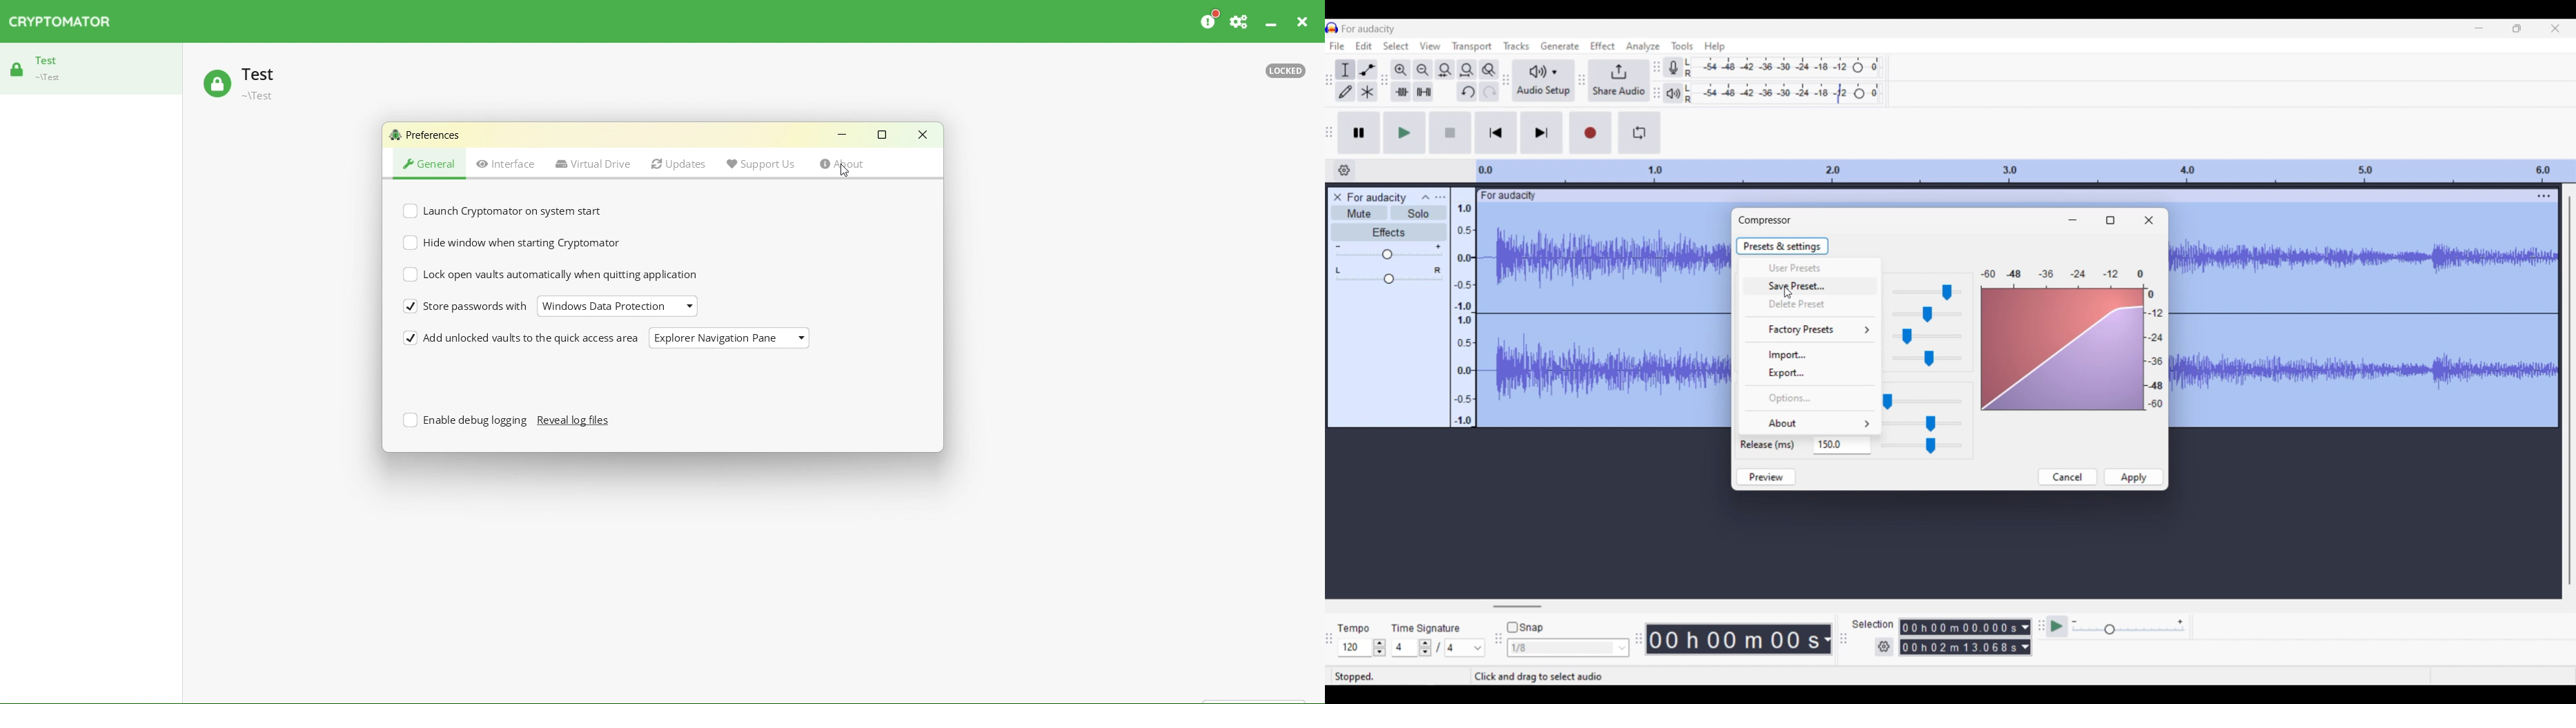 The width and height of the screenshot is (2576, 728). Describe the element at coordinates (2057, 626) in the screenshot. I see `Play at speed/Play at speed once` at that location.